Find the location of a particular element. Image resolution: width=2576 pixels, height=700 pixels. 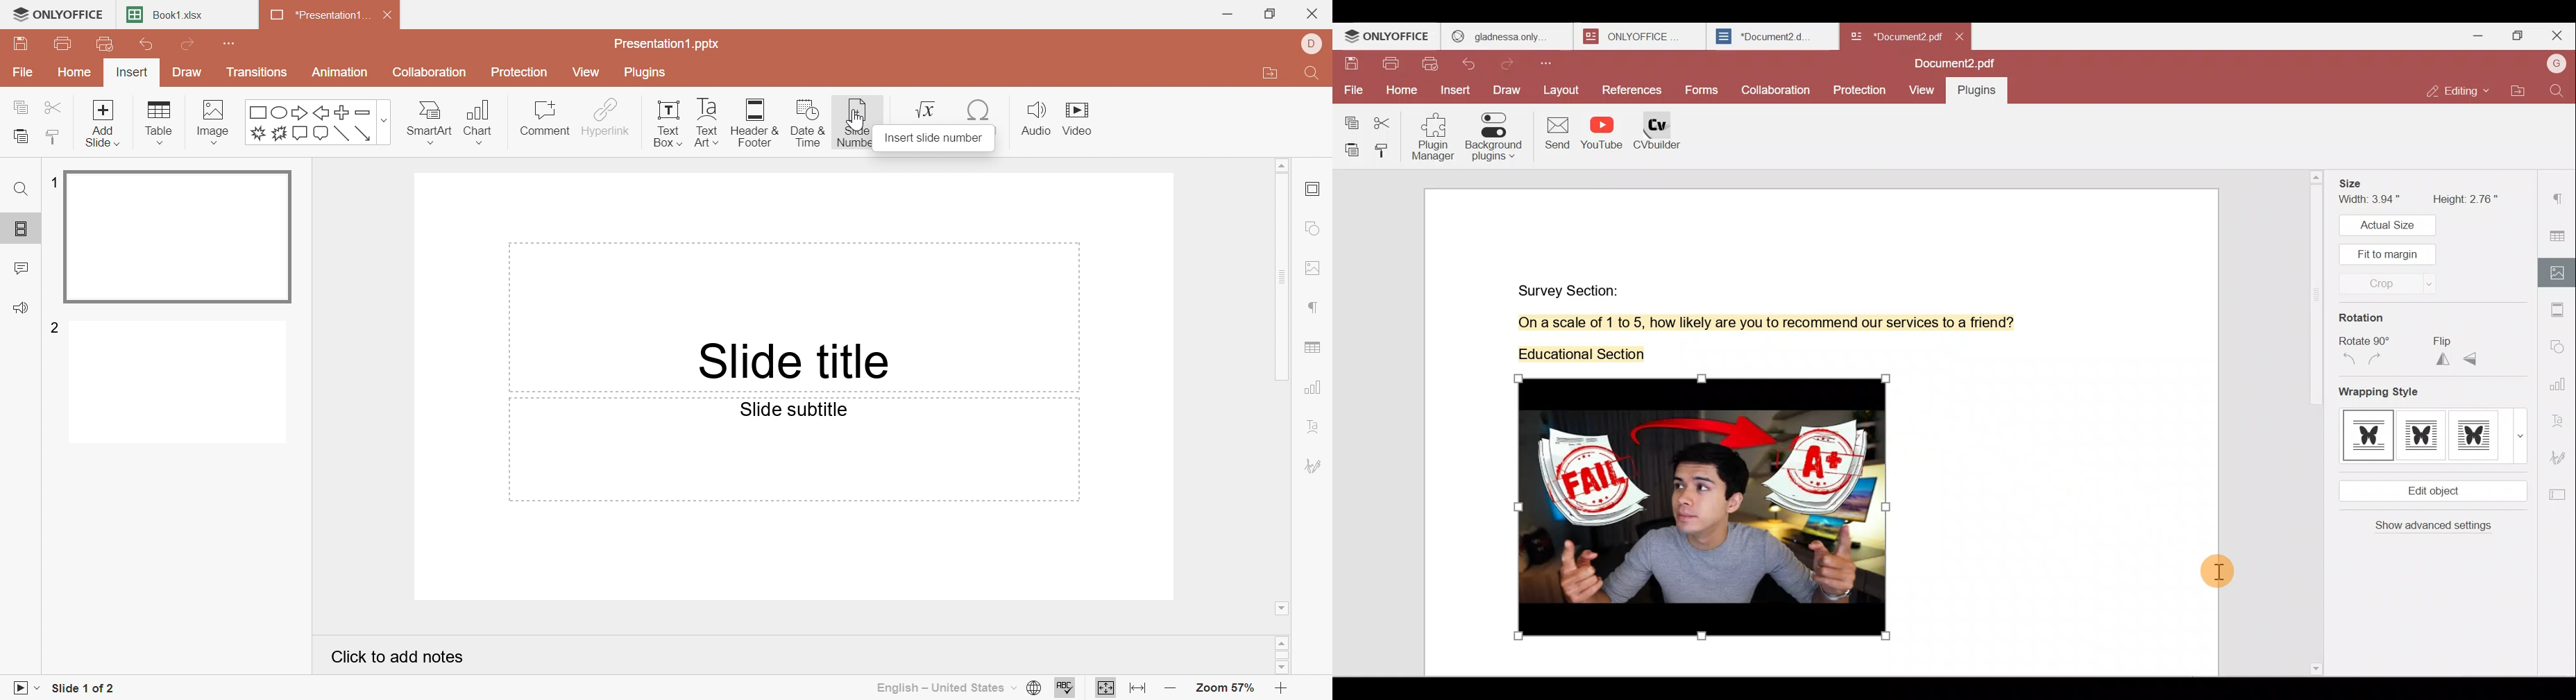

Start Slideshow is located at coordinates (24, 686).